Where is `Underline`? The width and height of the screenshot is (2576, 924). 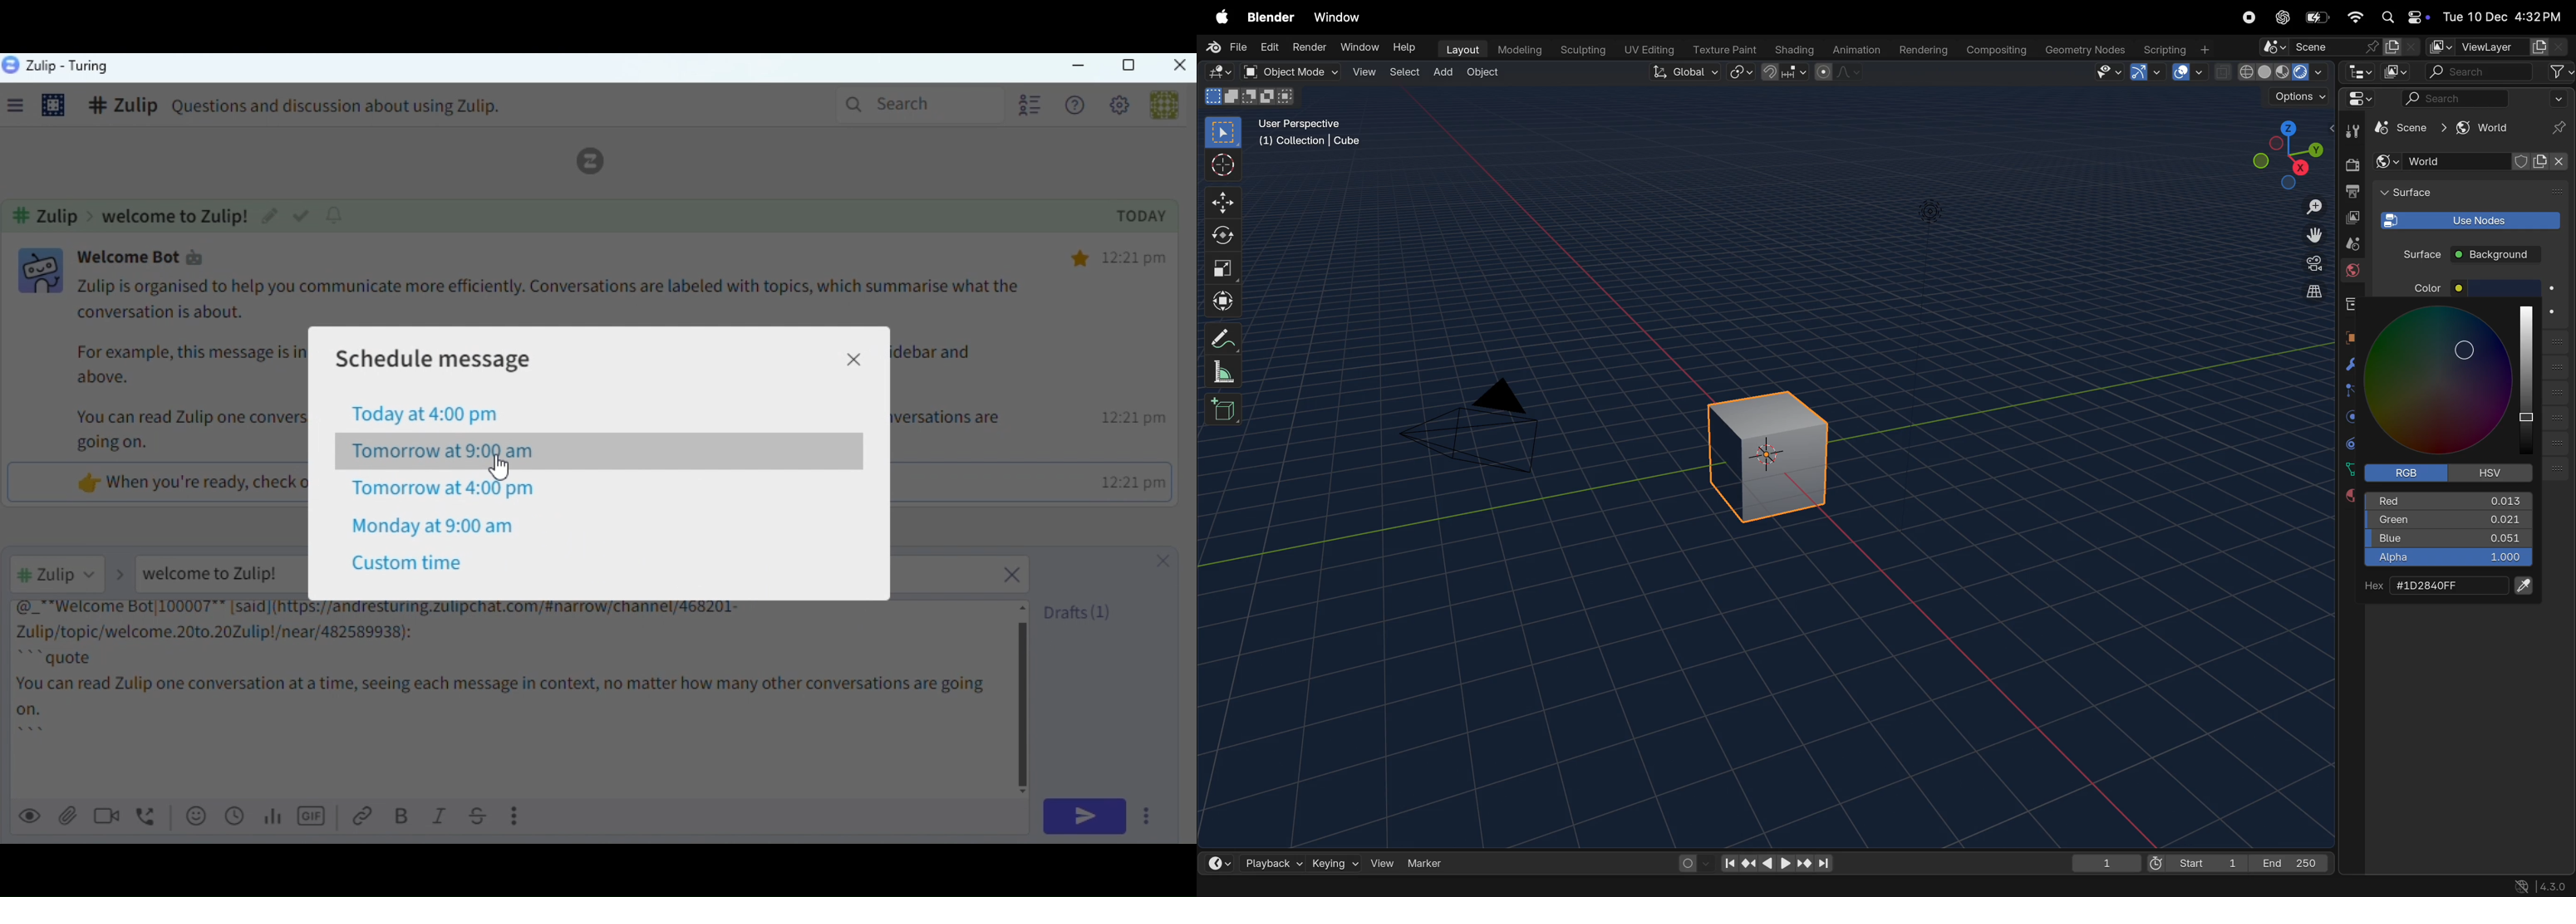 Underline is located at coordinates (479, 816).